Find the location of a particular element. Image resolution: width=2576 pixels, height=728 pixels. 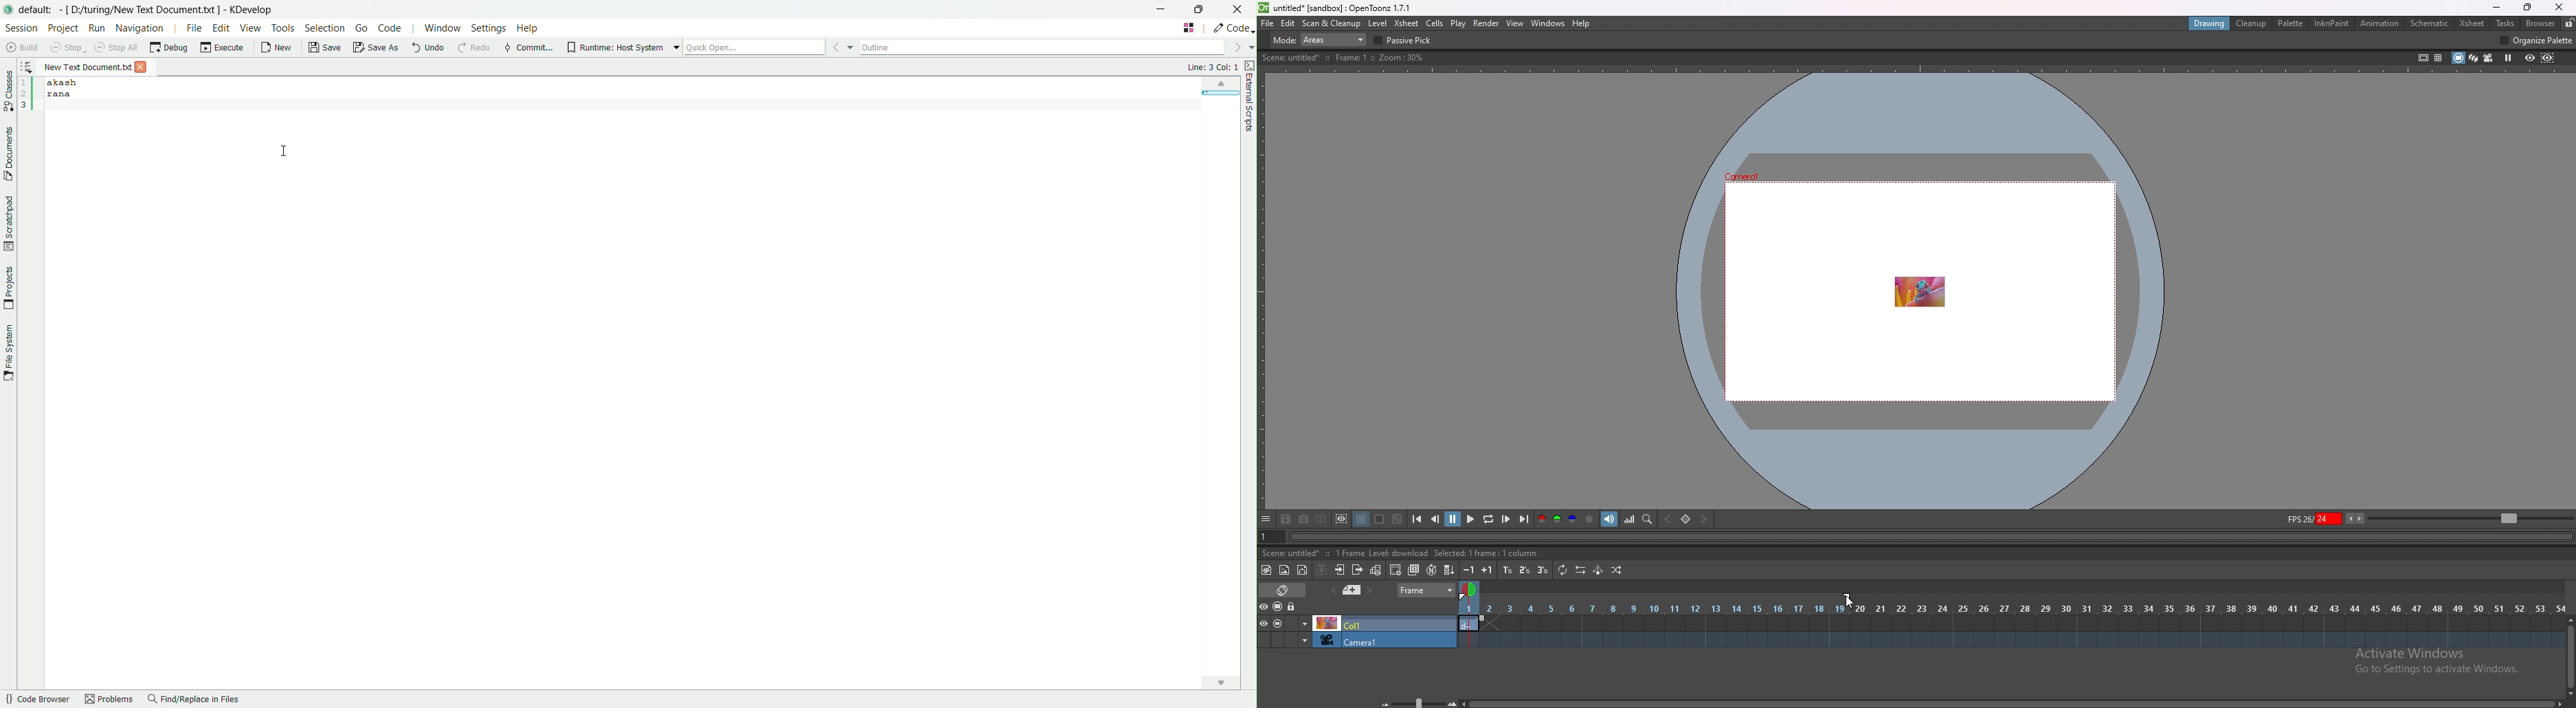

loop is located at coordinates (1489, 519).